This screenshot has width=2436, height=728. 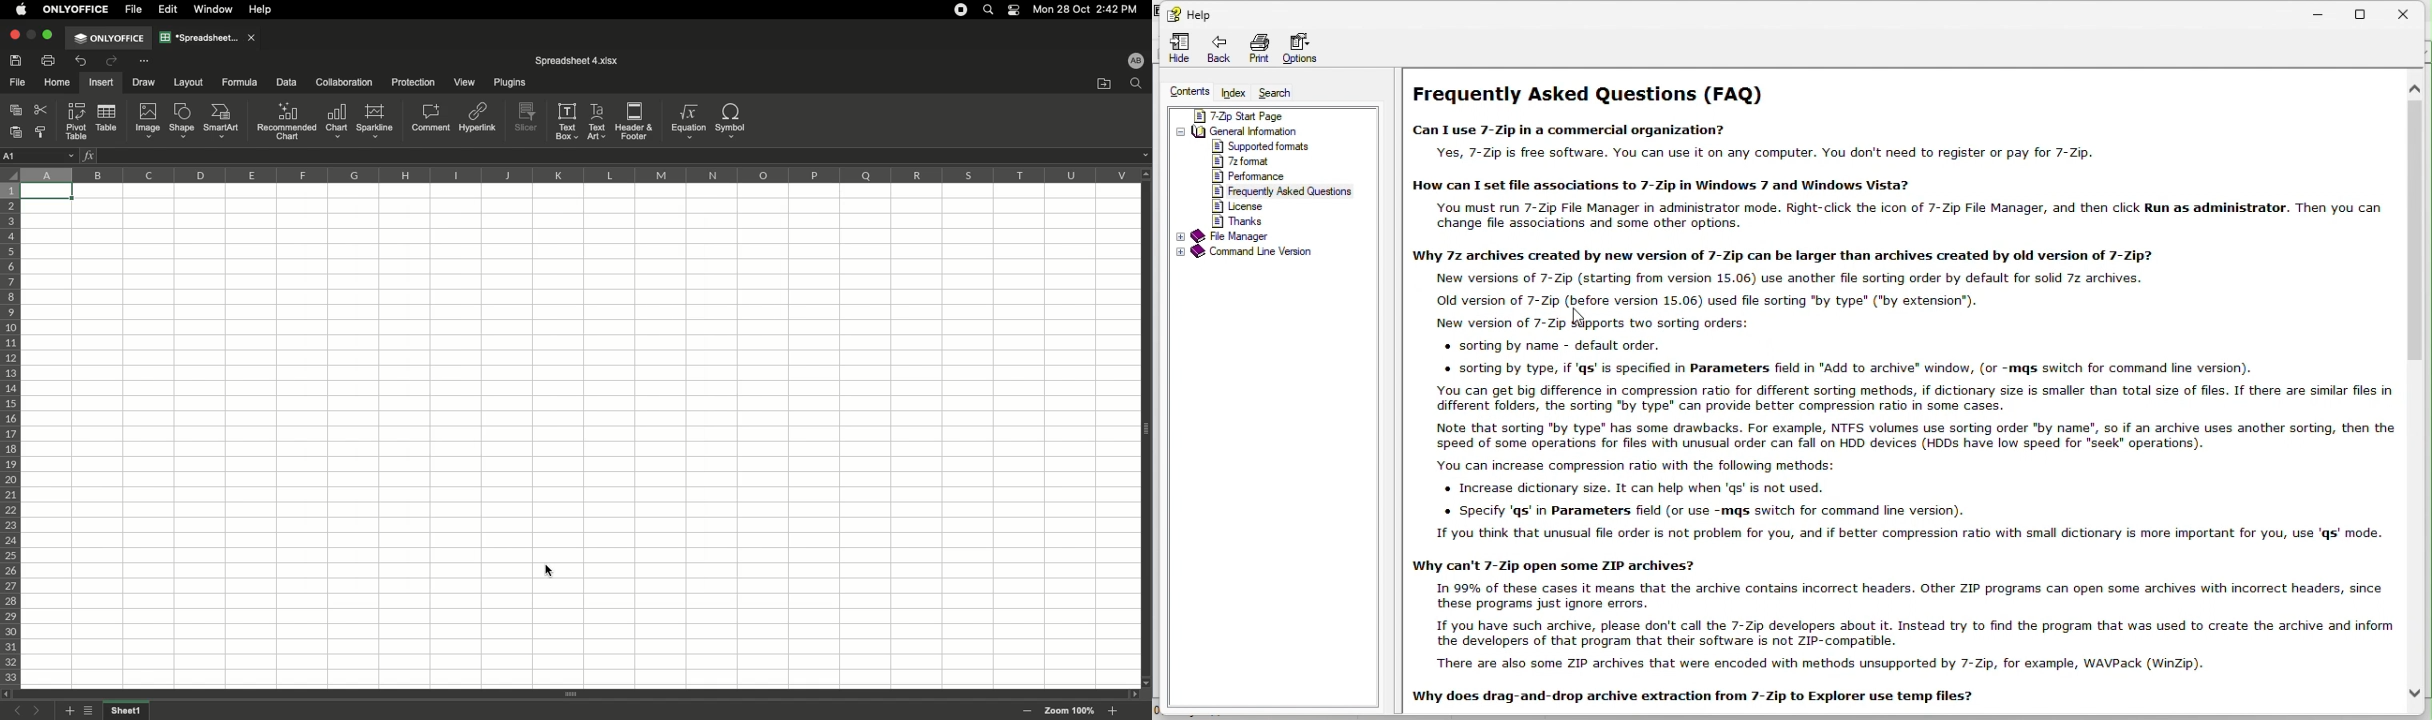 I want to click on cursor, so click(x=549, y=570).